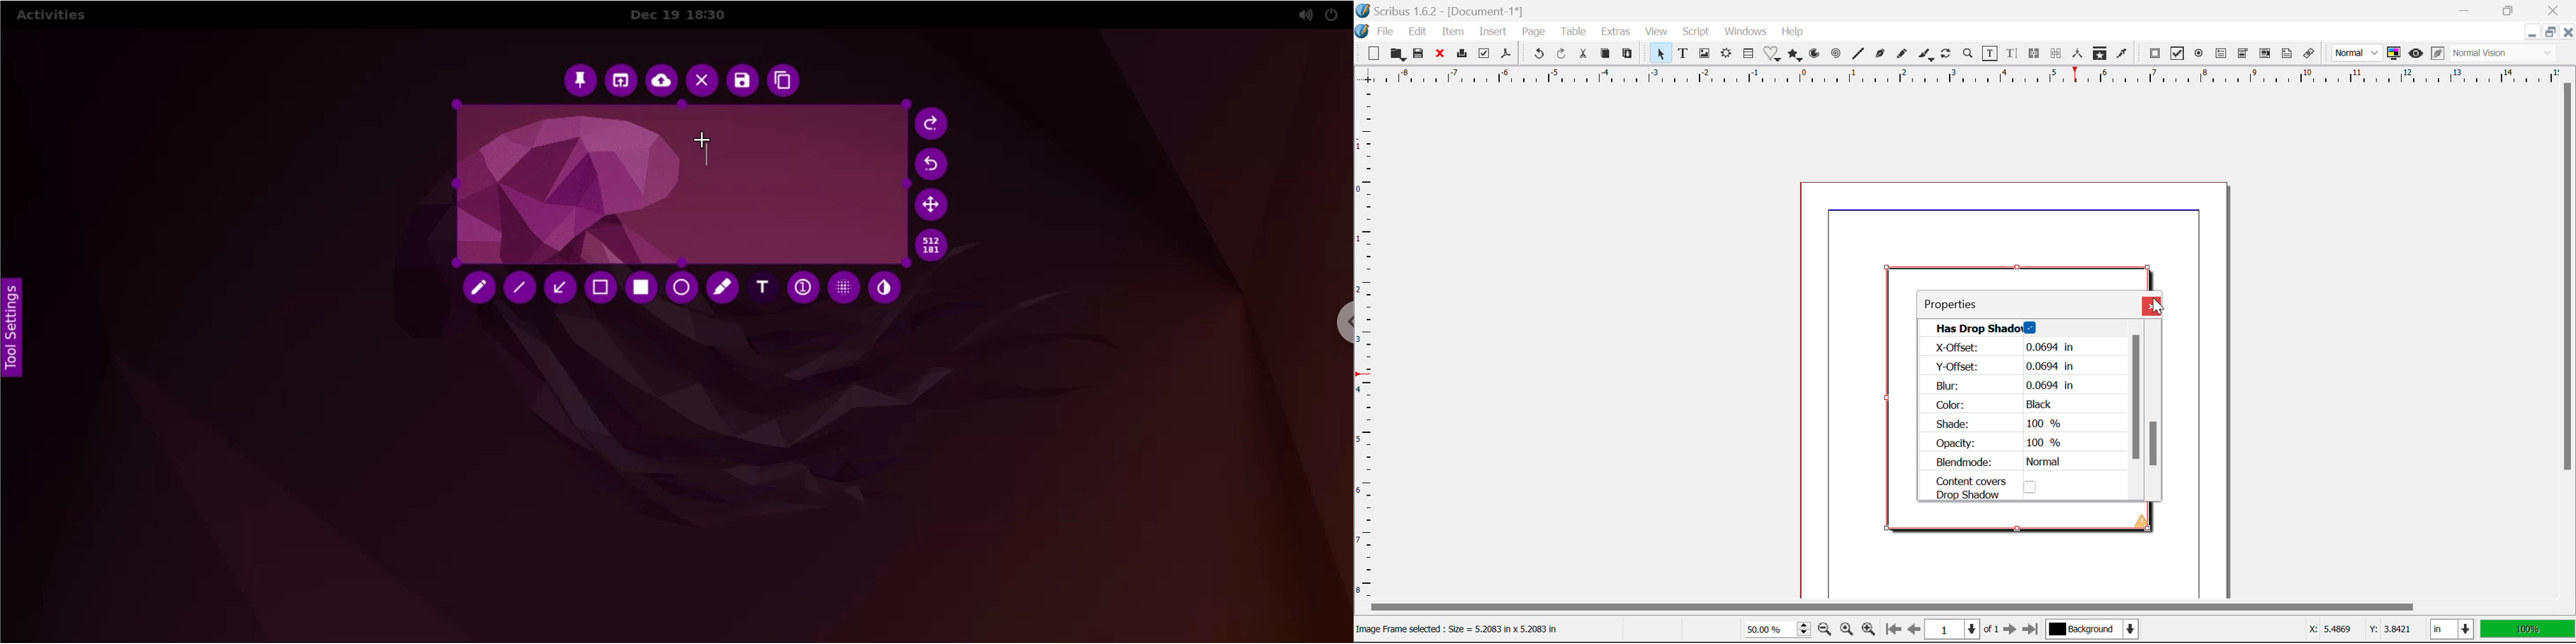 This screenshot has width=2576, height=644. I want to click on Minimize, so click(2550, 32).